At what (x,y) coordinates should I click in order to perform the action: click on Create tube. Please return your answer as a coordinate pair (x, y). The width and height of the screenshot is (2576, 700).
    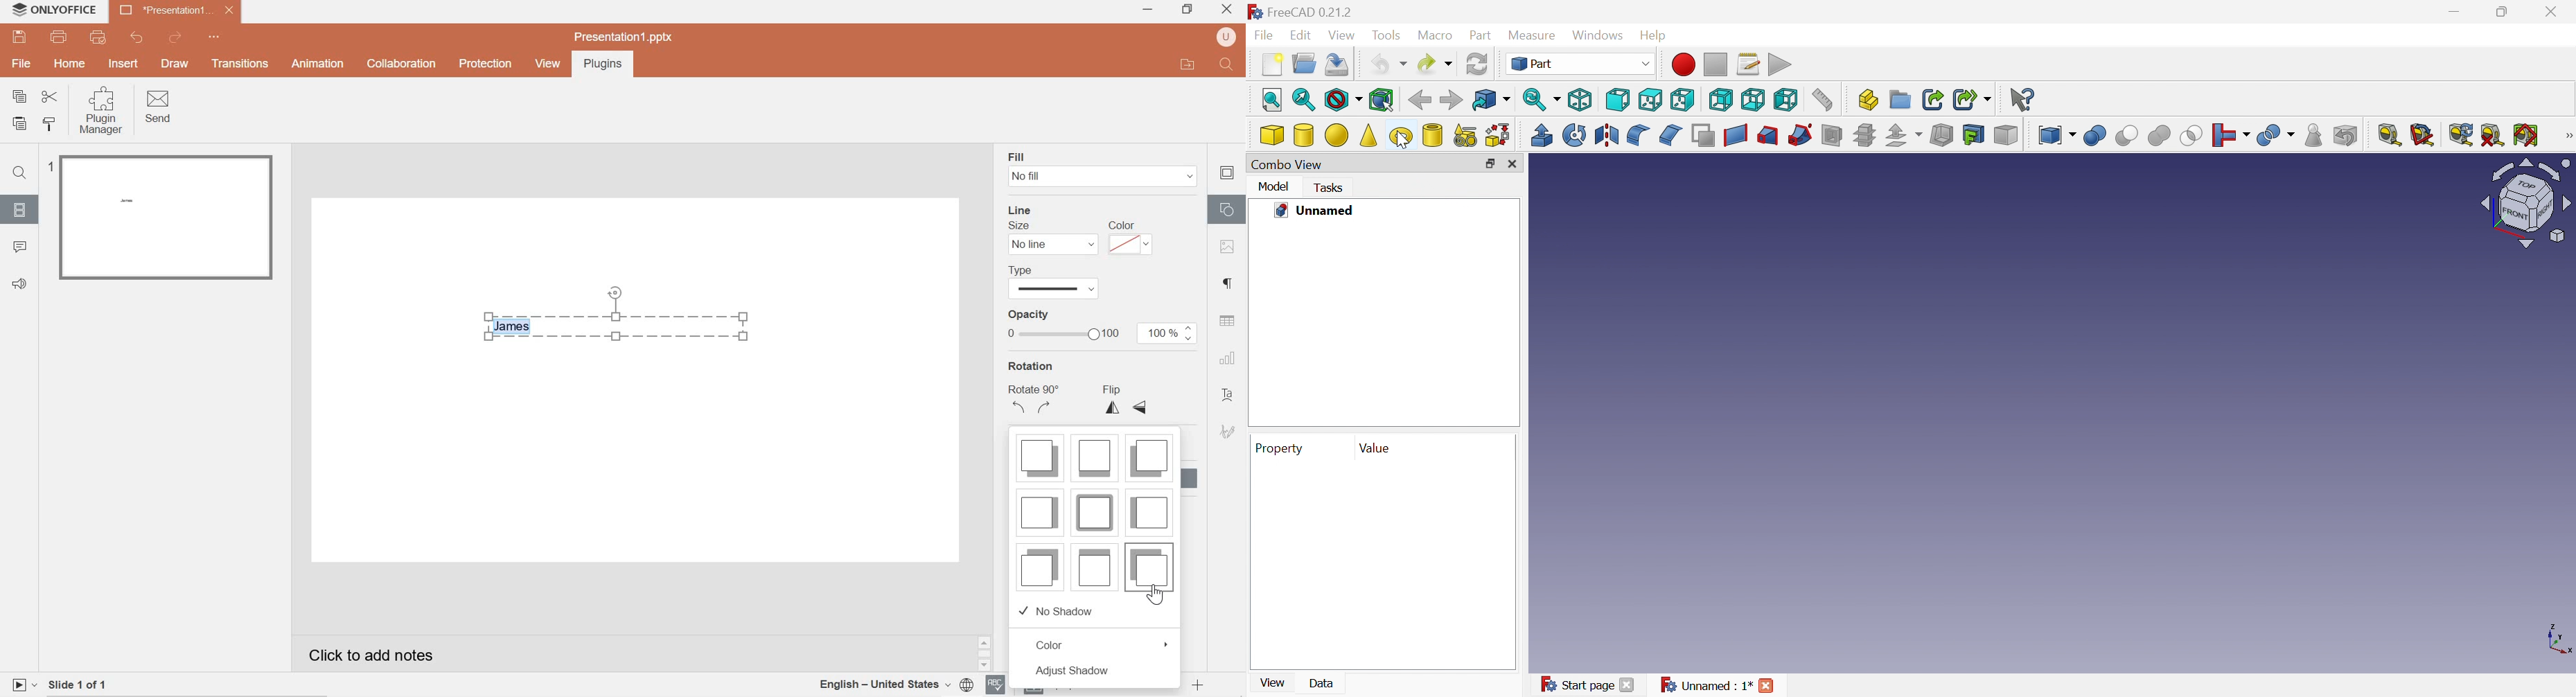
    Looking at the image, I should click on (1432, 136).